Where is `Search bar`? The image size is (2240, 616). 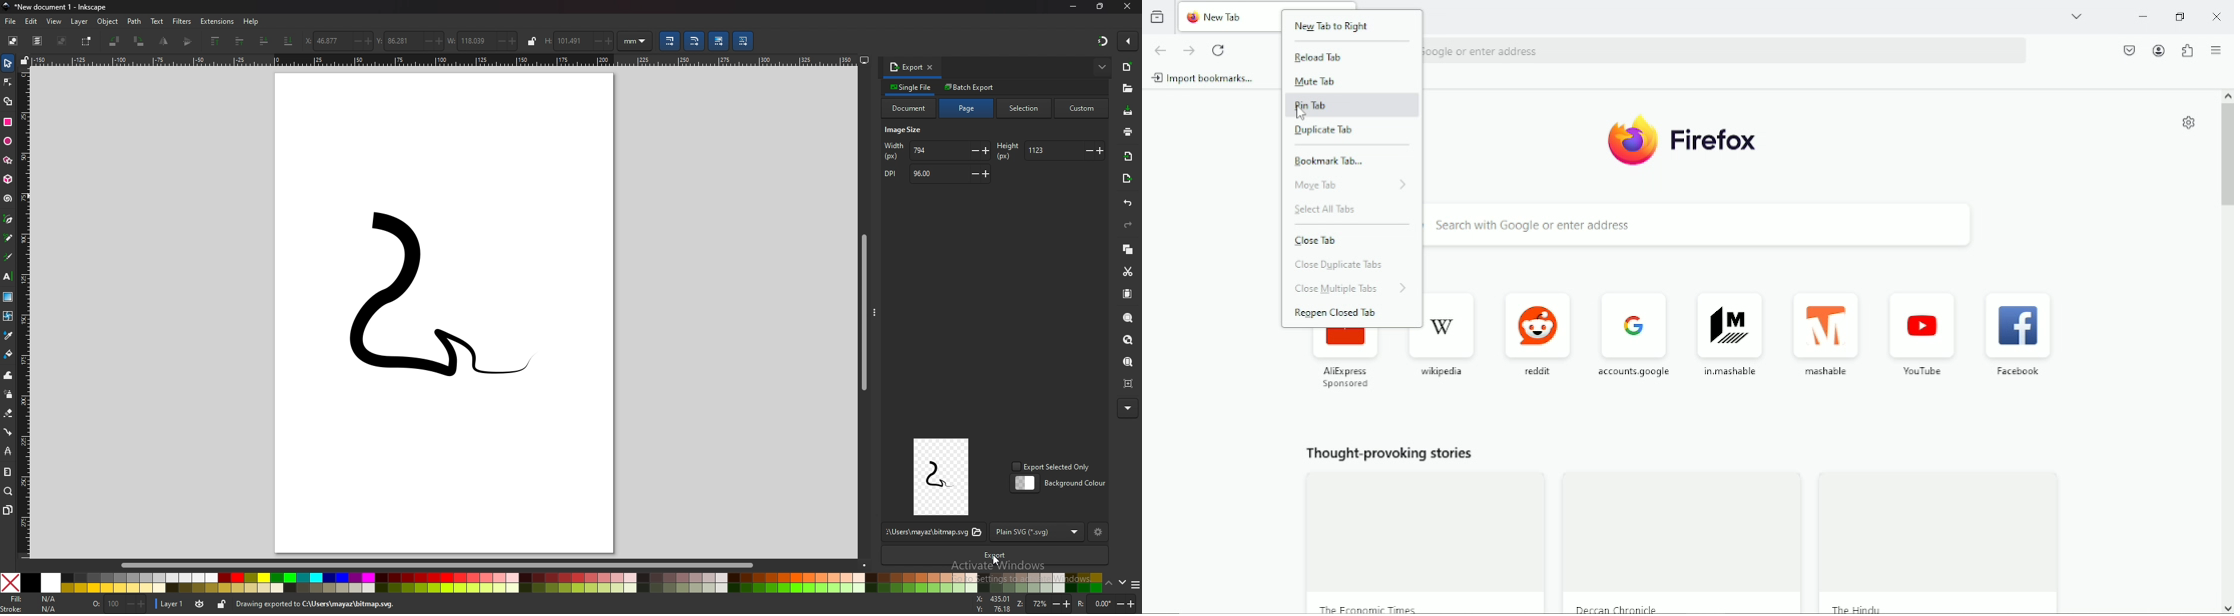
Search bar is located at coordinates (1728, 48).